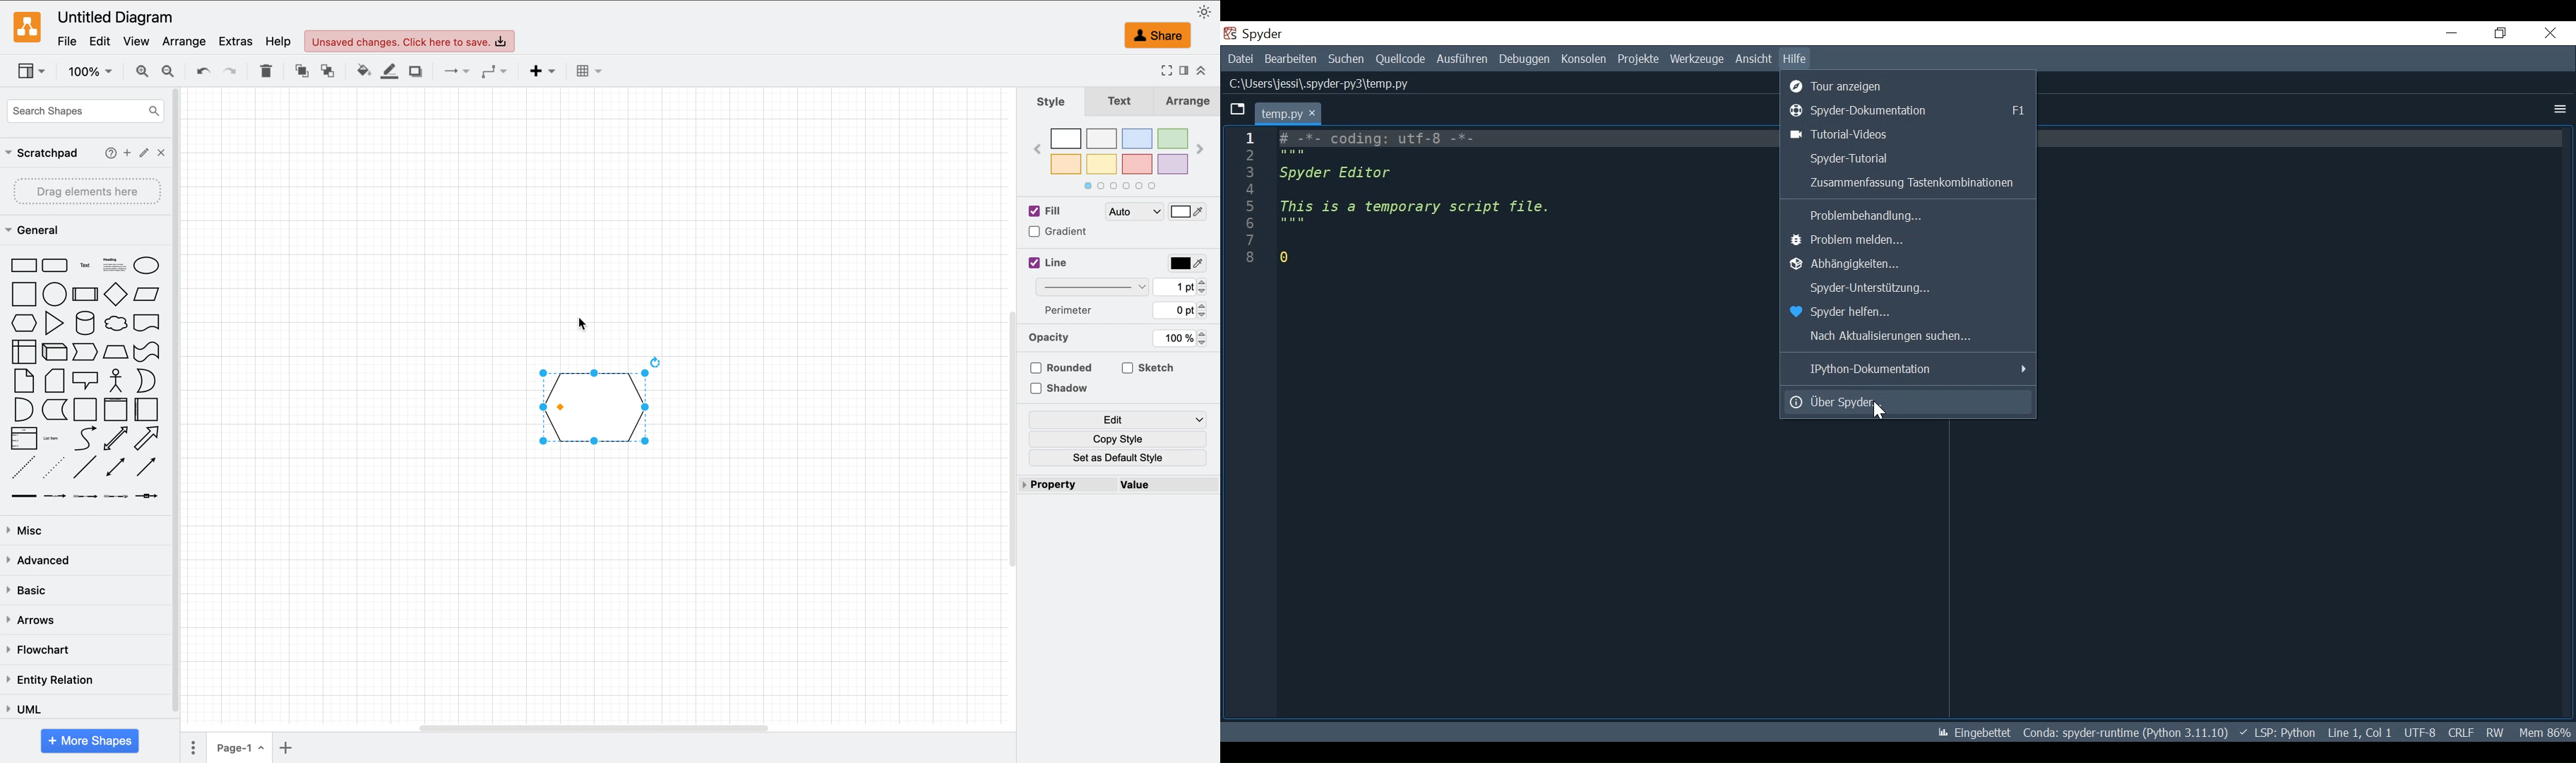 The height and width of the screenshot is (784, 2576). Describe the element at coordinates (30, 618) in the screenshot. I see `arrows` at that location.